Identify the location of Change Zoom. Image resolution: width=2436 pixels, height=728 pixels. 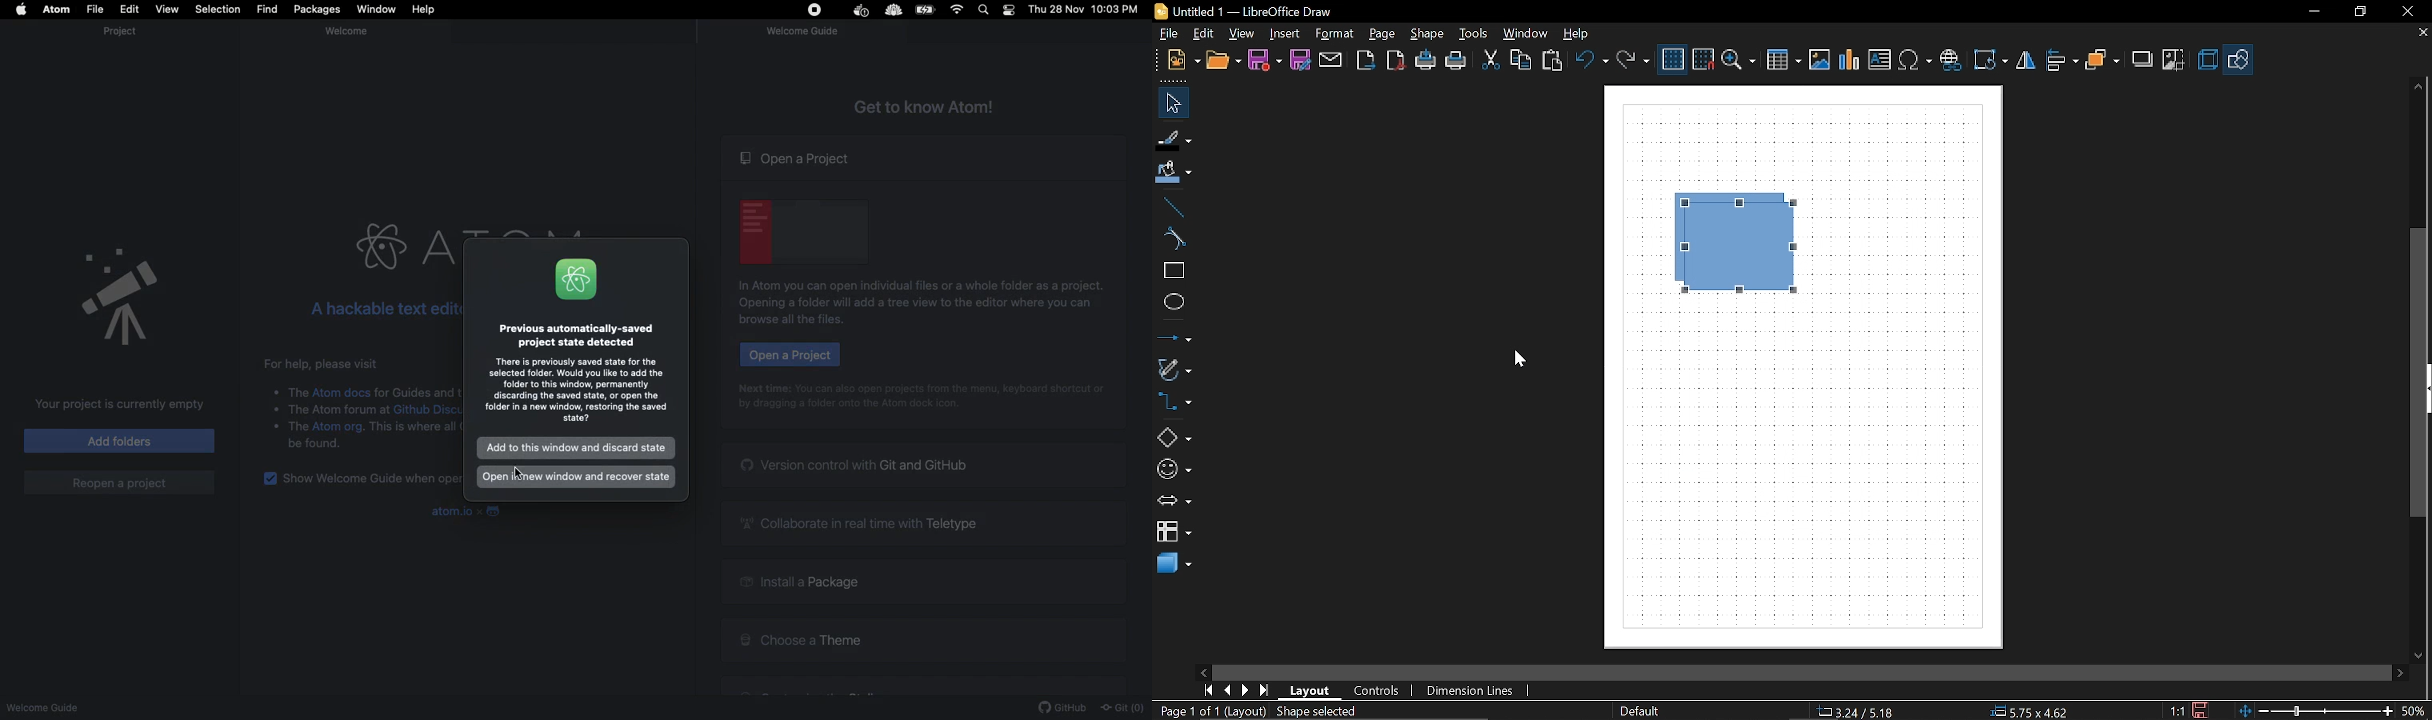
(2313, 712).